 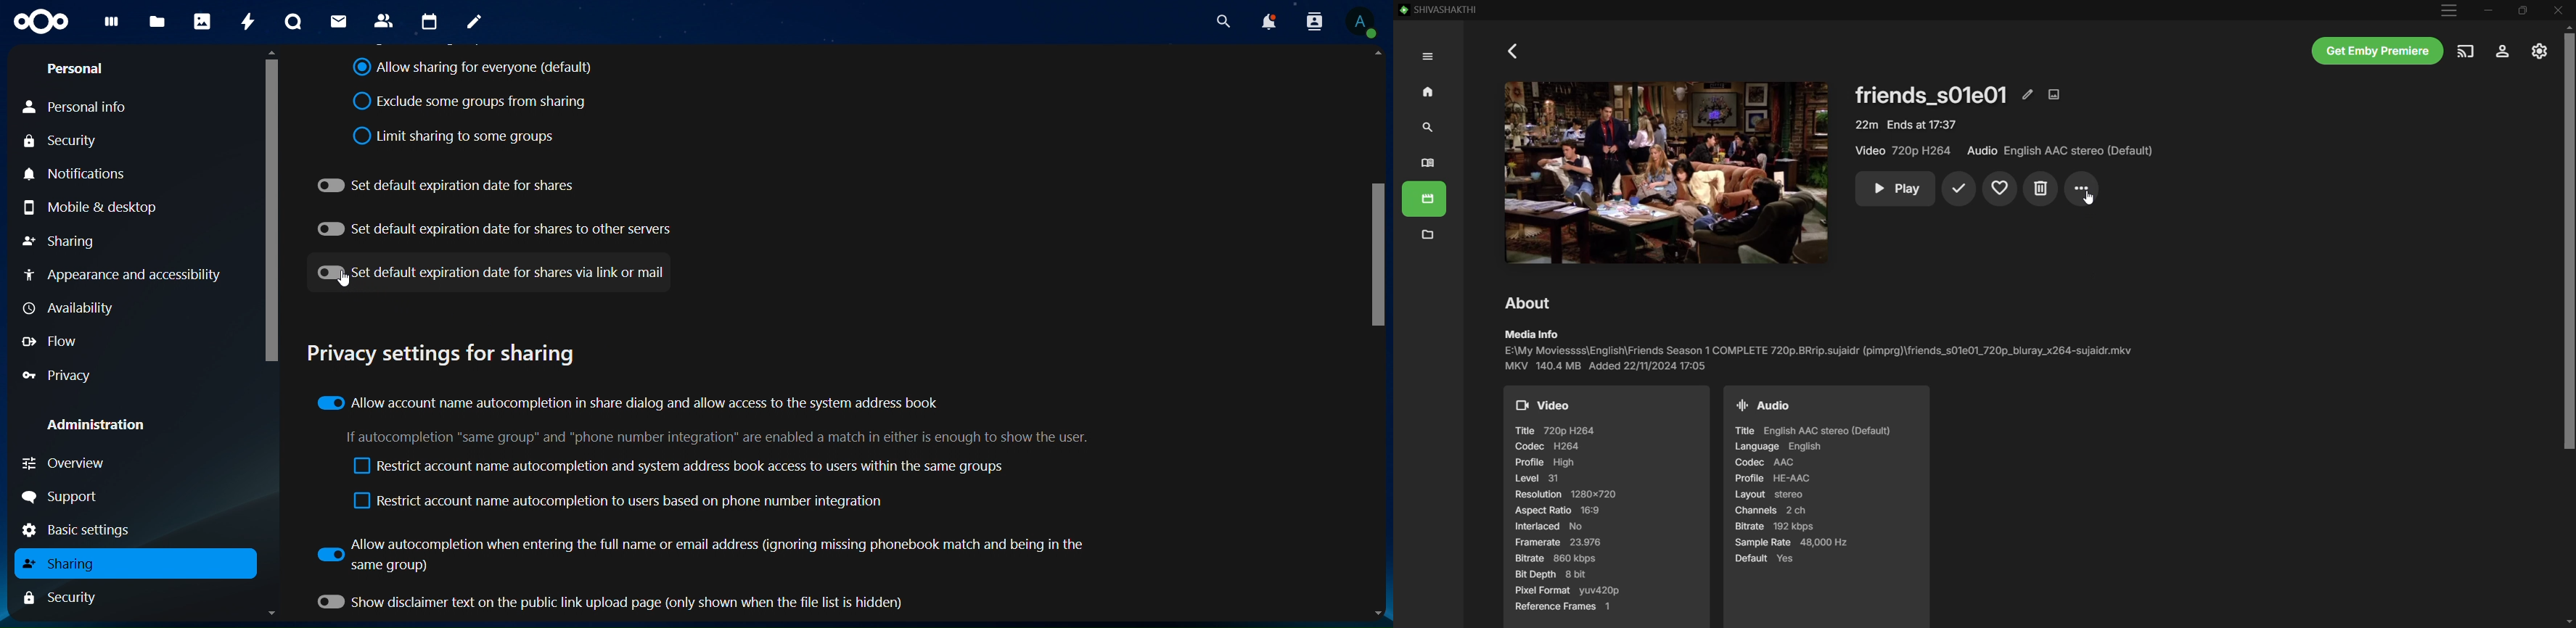 What do you see at coordinates (473, 69) in the screenshot?
I see `allow sharing for everyone` at bounding box center [473, 69].